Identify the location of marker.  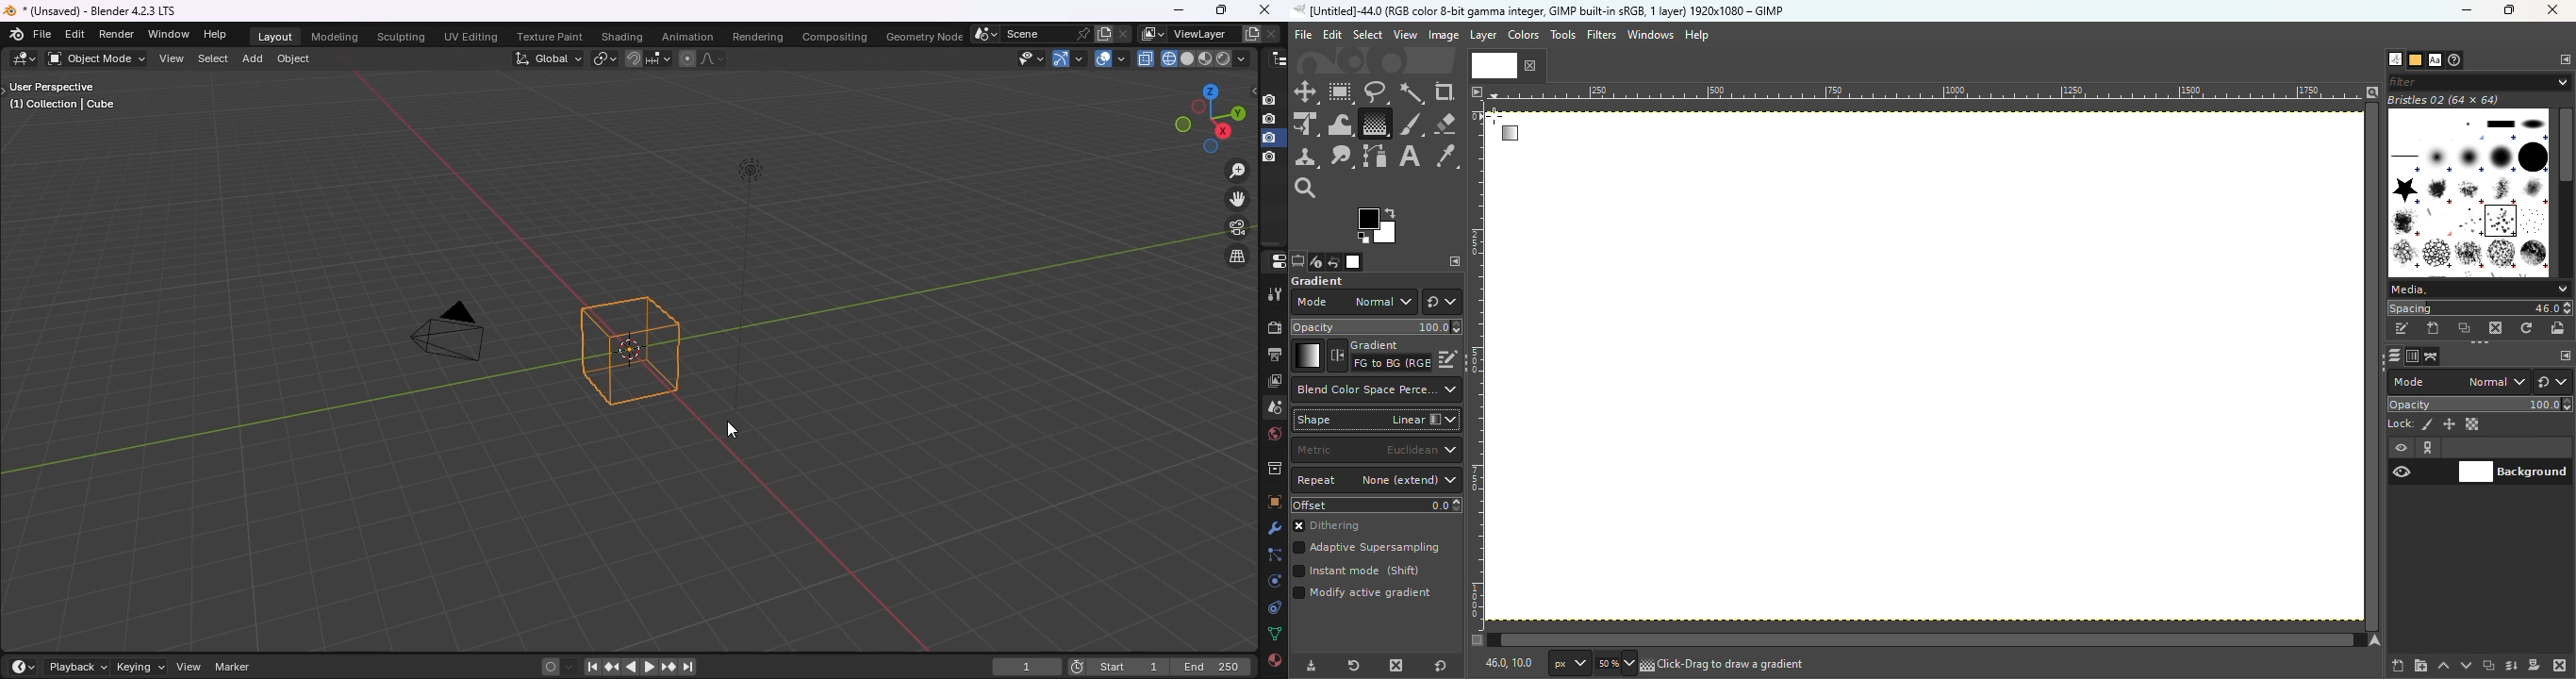
(234, 667).